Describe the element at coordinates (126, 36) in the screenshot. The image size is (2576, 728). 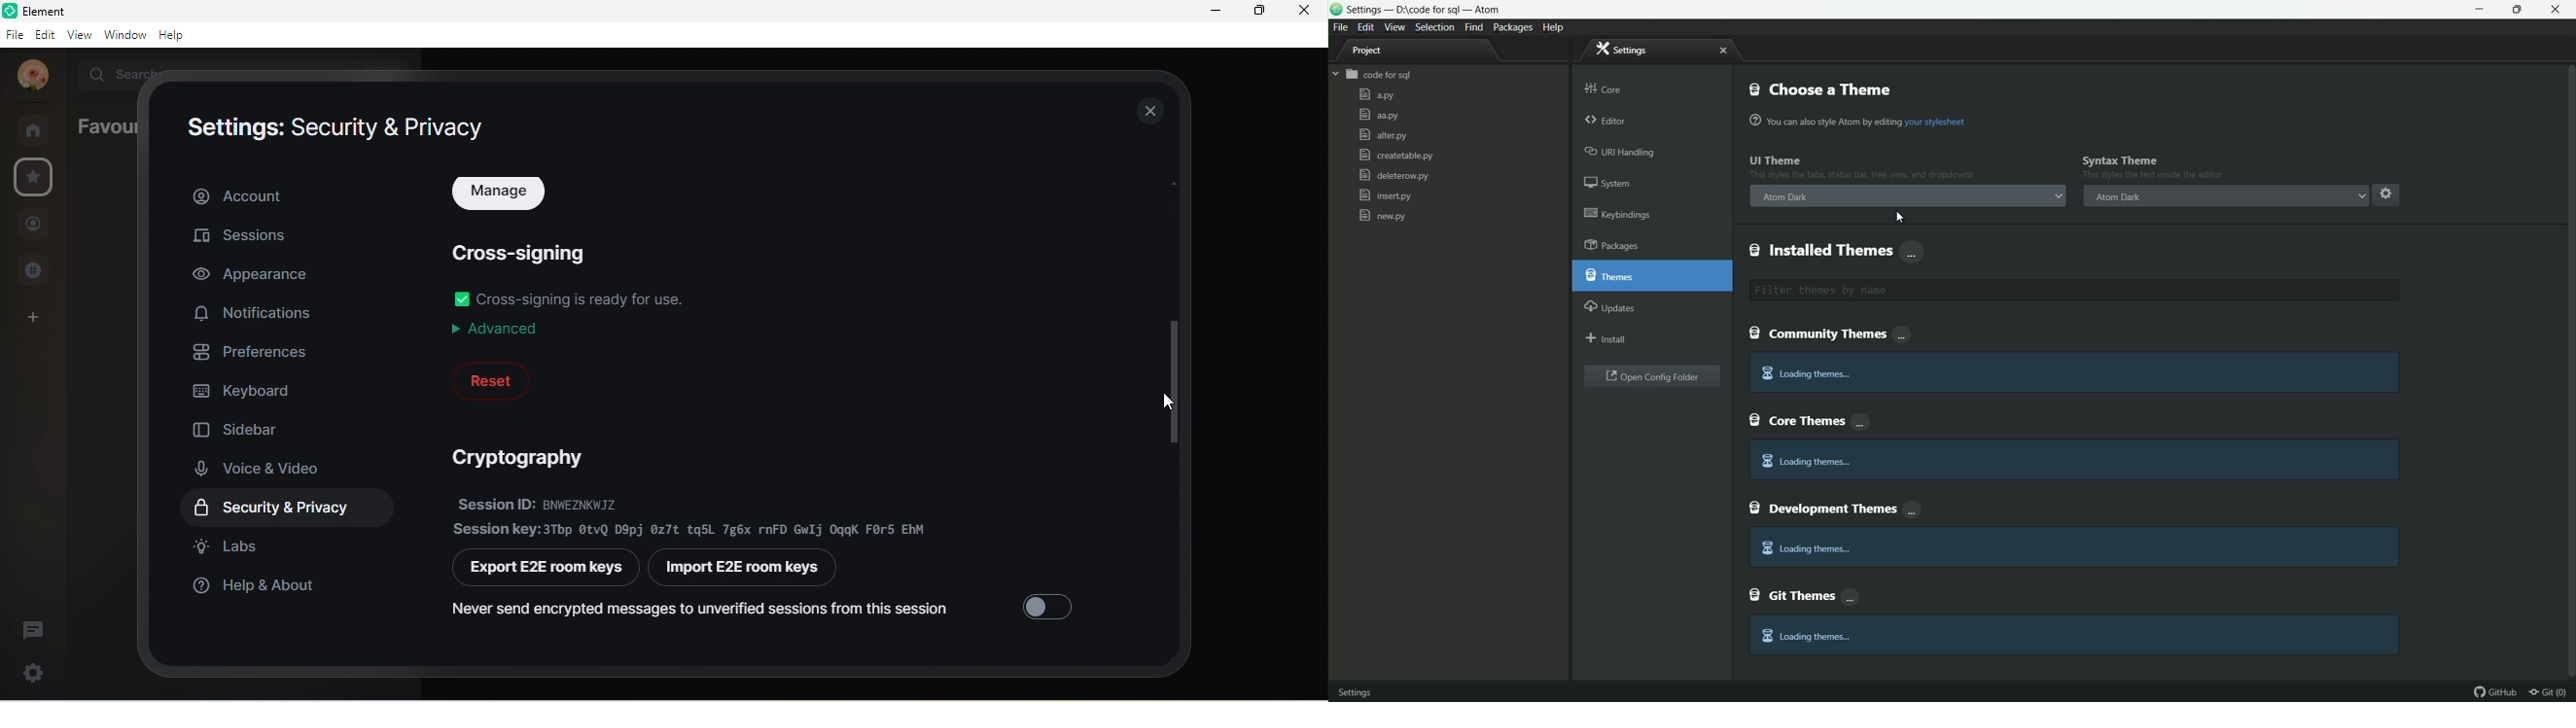
I see `window` at that location.